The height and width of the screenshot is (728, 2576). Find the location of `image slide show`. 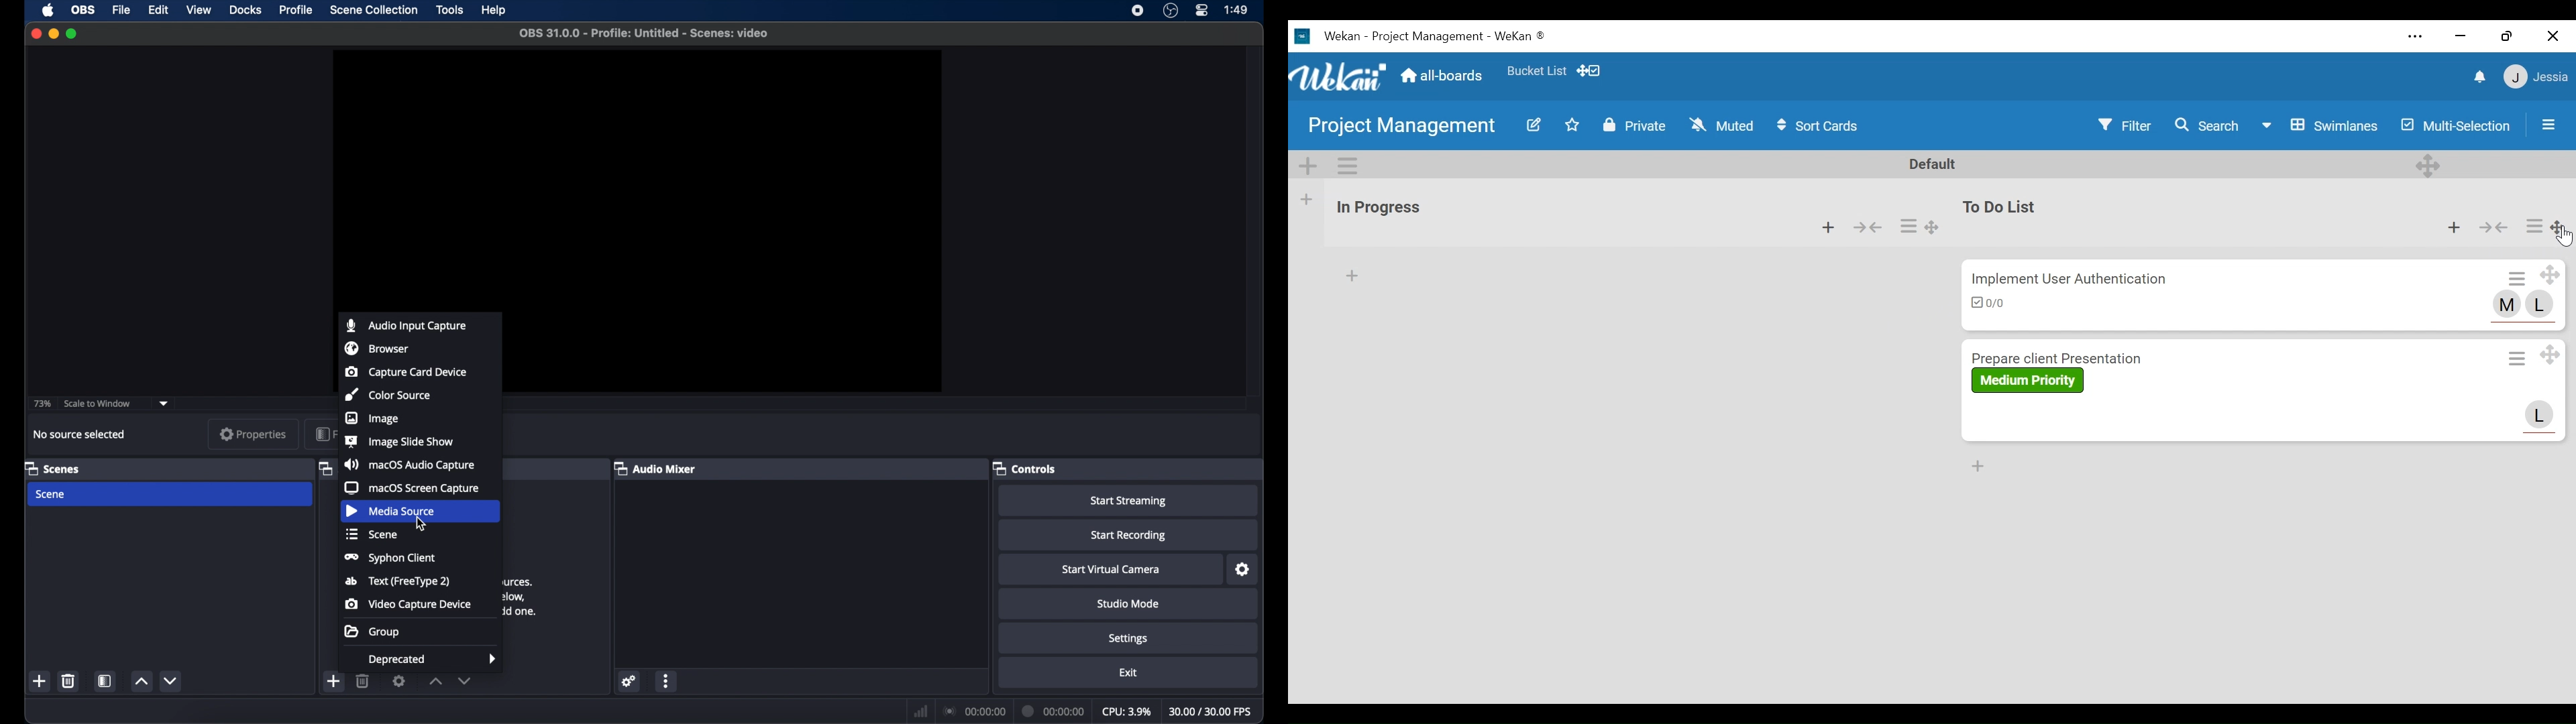

image slide show is located at coordinates (400, 442).